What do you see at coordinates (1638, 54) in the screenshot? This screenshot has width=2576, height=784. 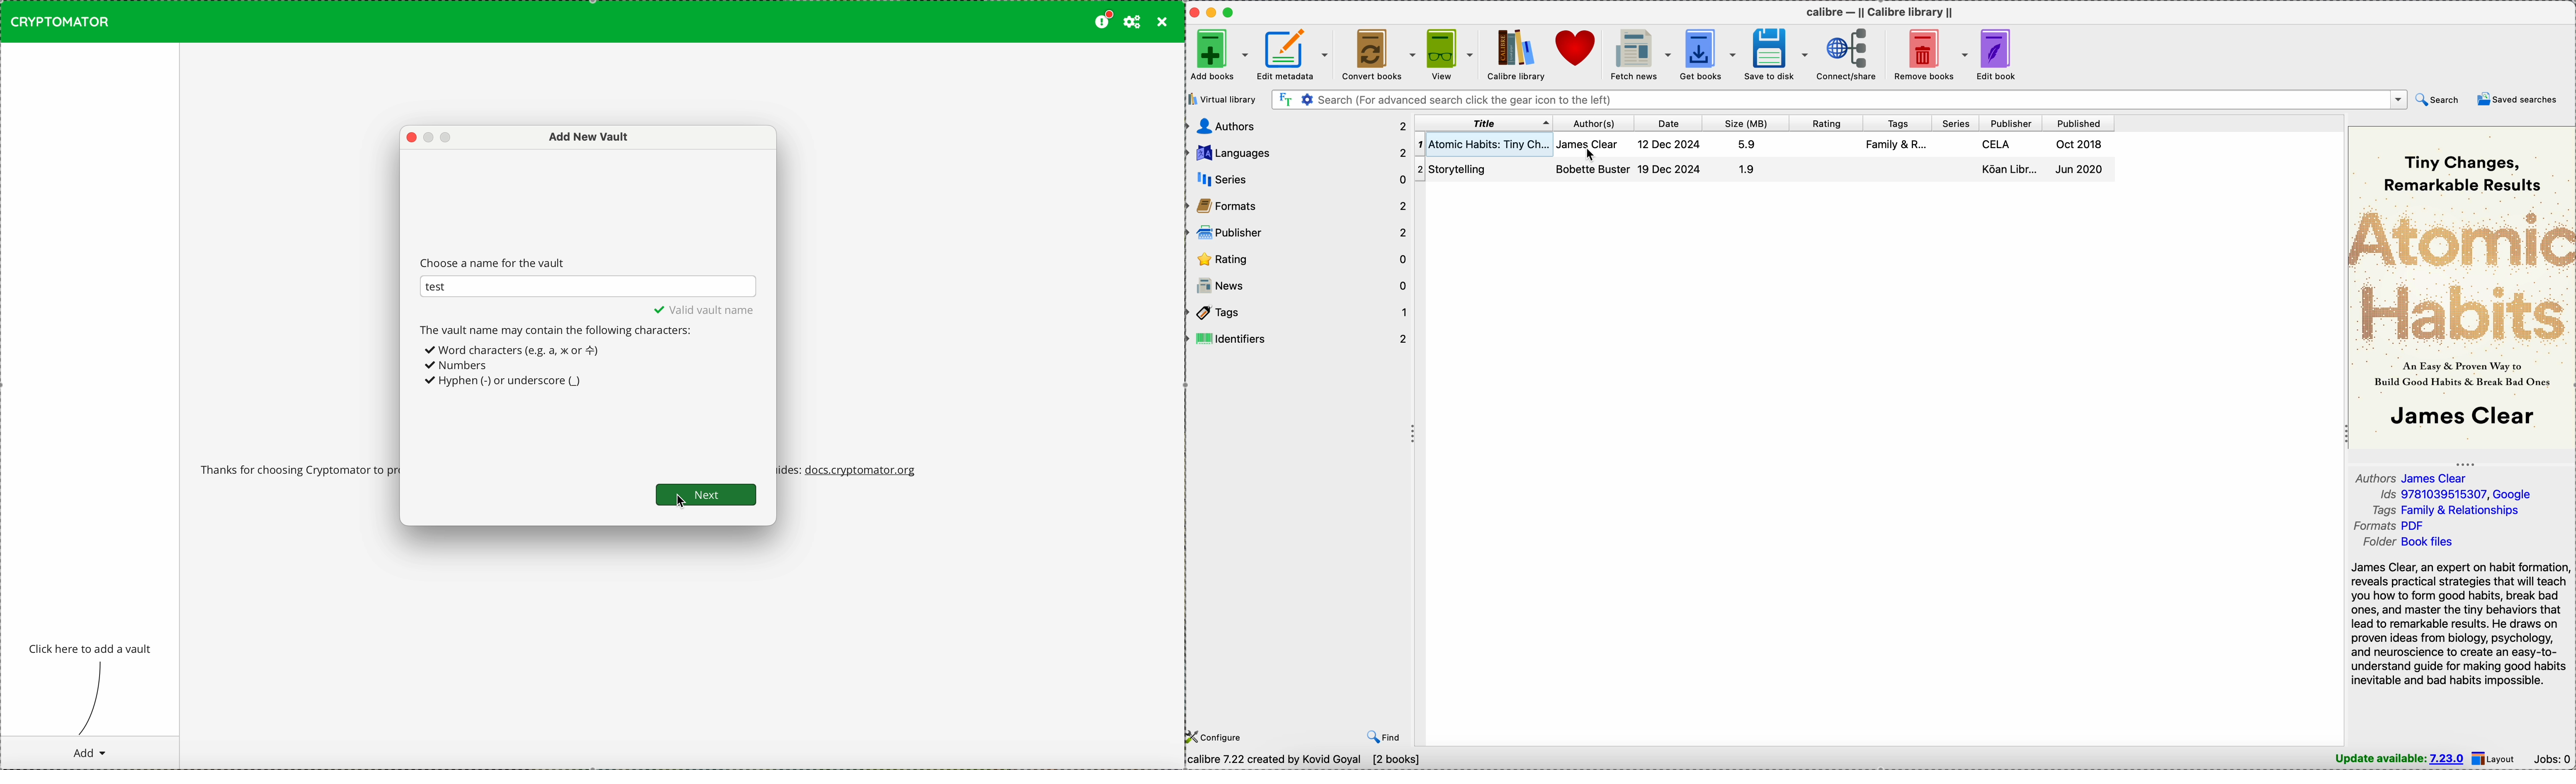 I see `fetch news` at bounding box center [1638, 54].